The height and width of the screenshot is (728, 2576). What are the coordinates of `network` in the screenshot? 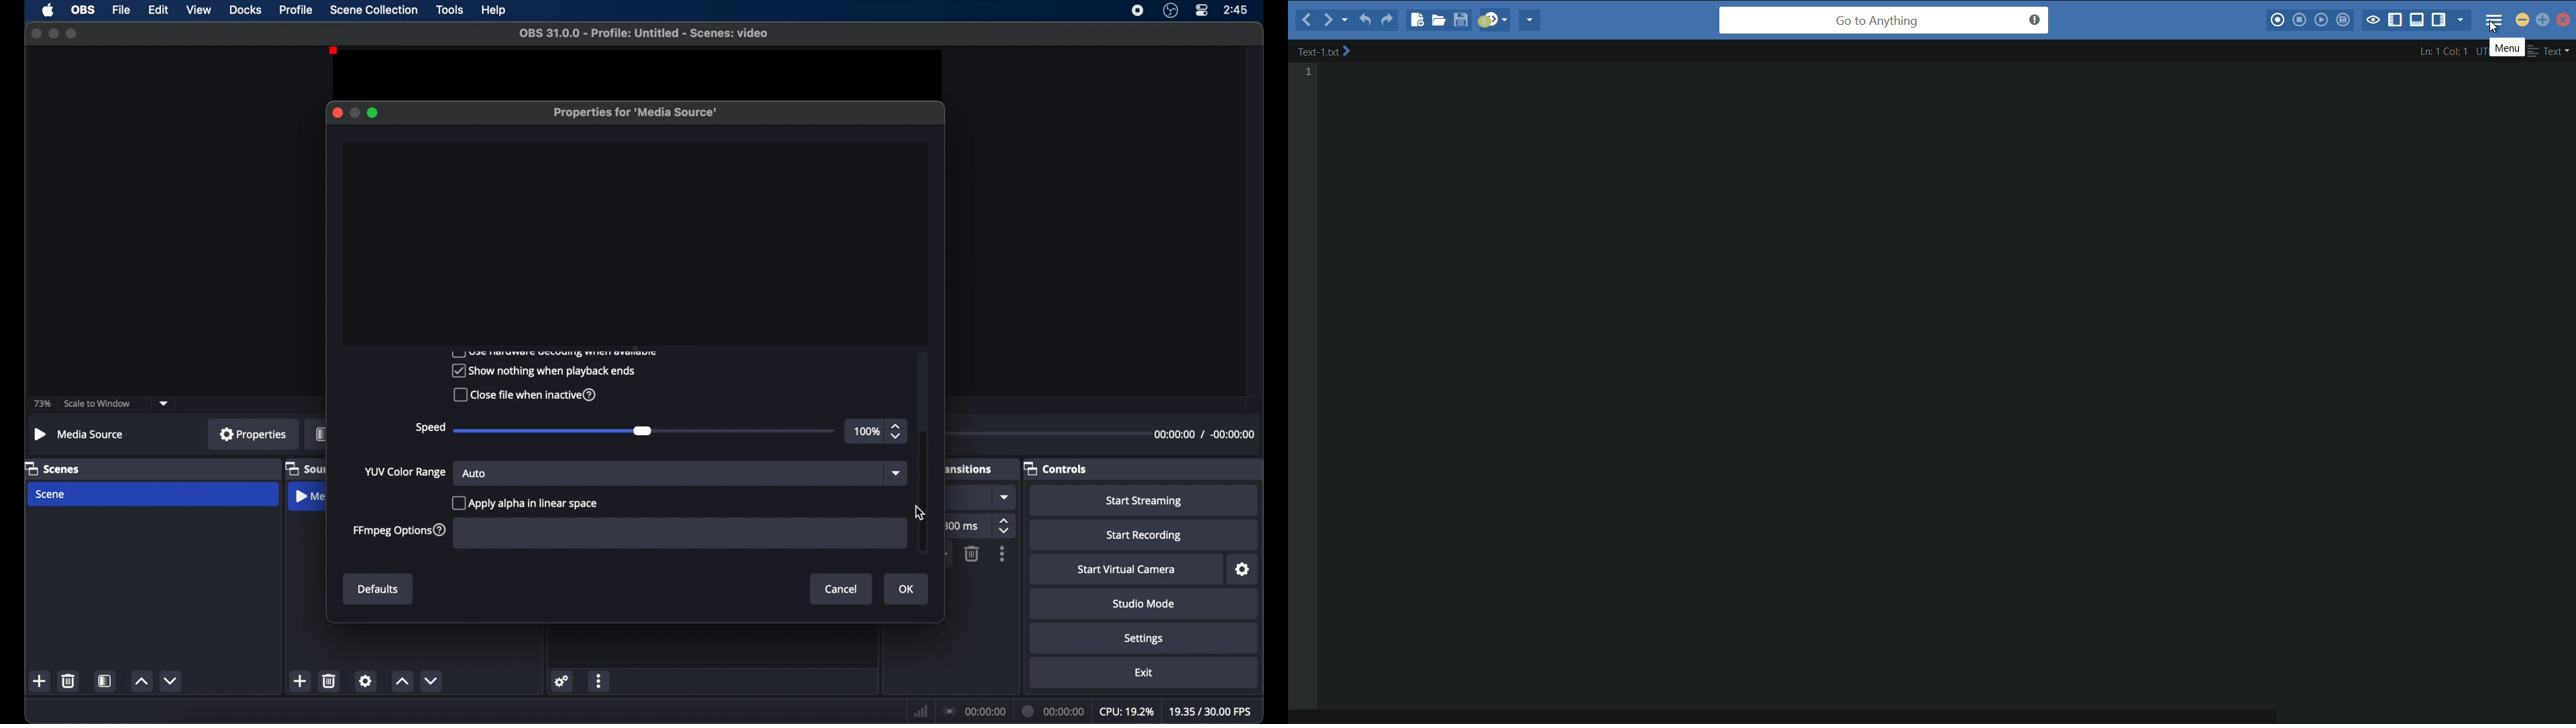 It's located at (920, 711).